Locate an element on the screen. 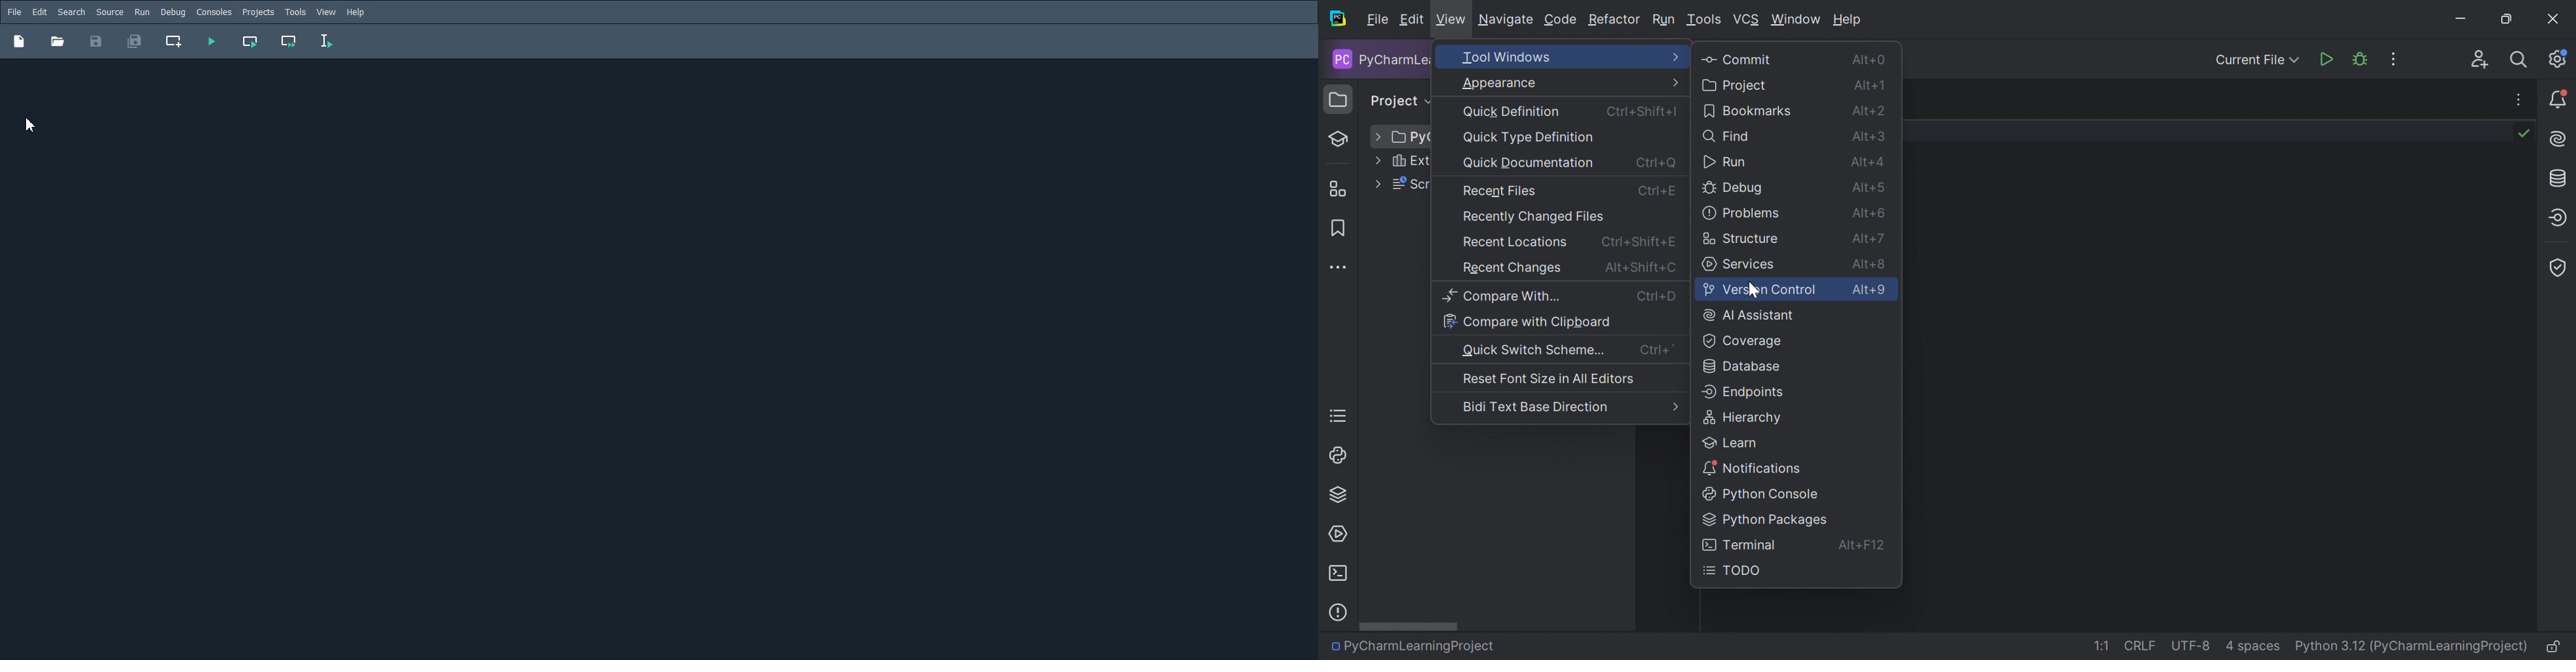  Run Selection is located at coordinates (327, 41).